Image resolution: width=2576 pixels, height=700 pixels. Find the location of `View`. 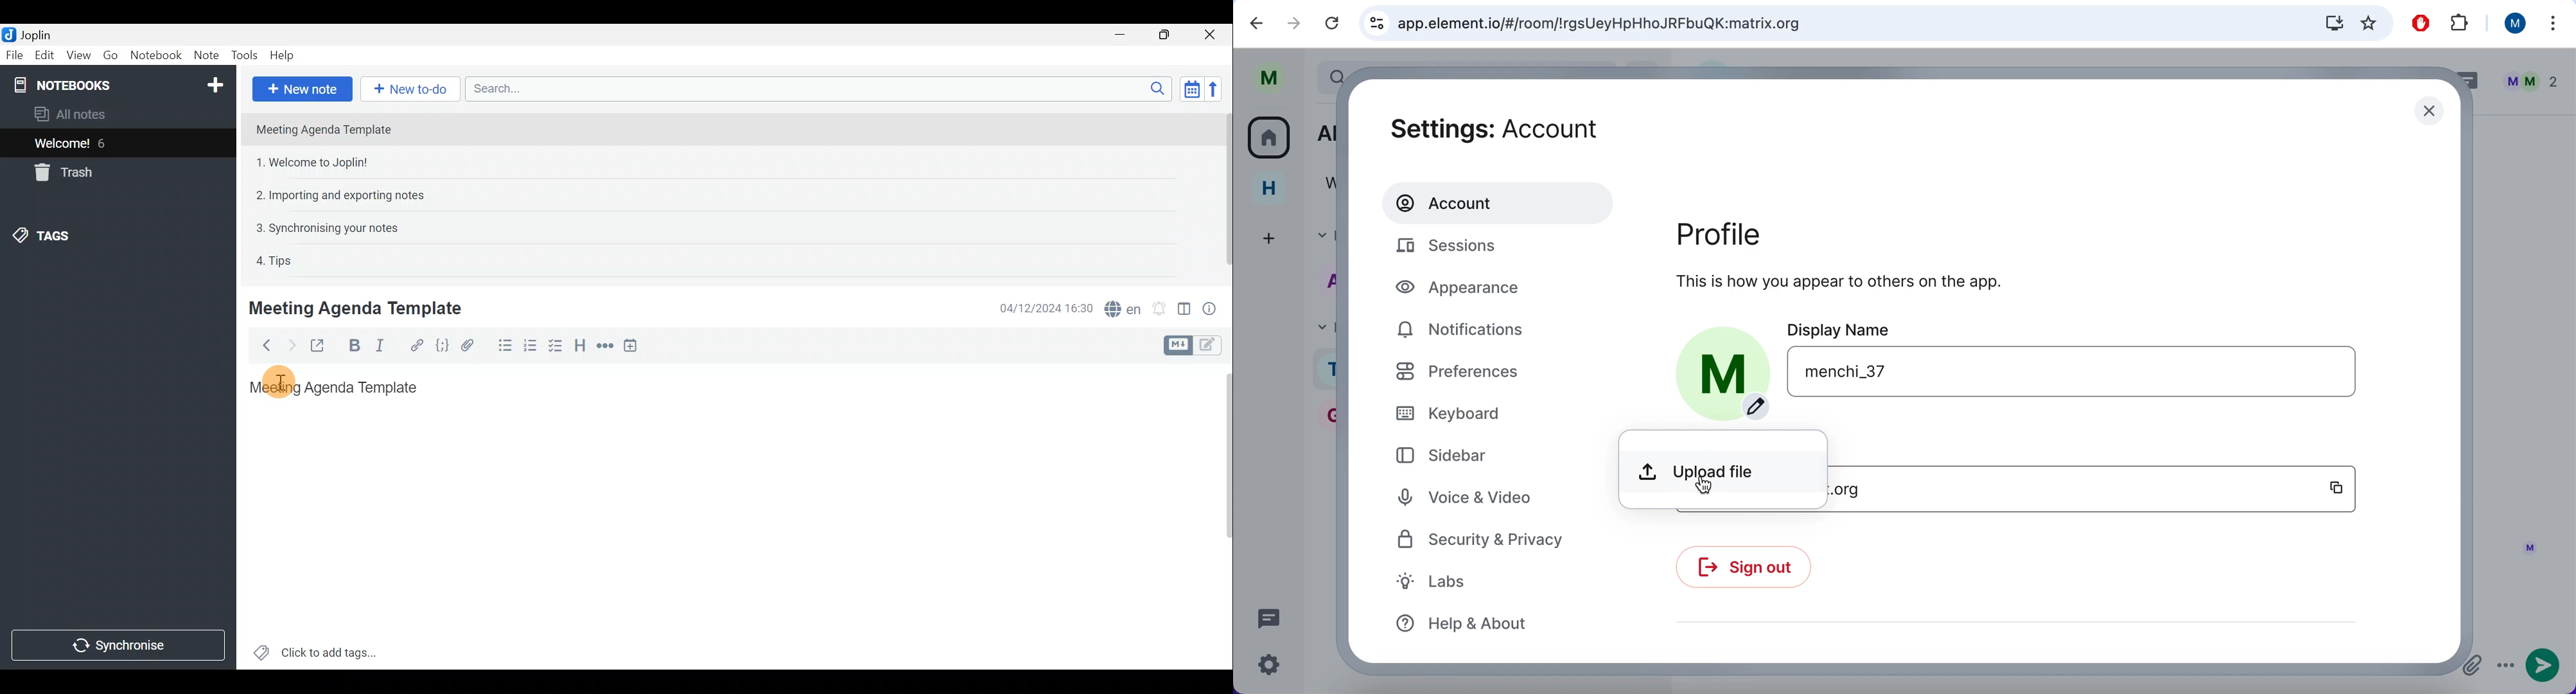

View is located at coordinates (76, 55).